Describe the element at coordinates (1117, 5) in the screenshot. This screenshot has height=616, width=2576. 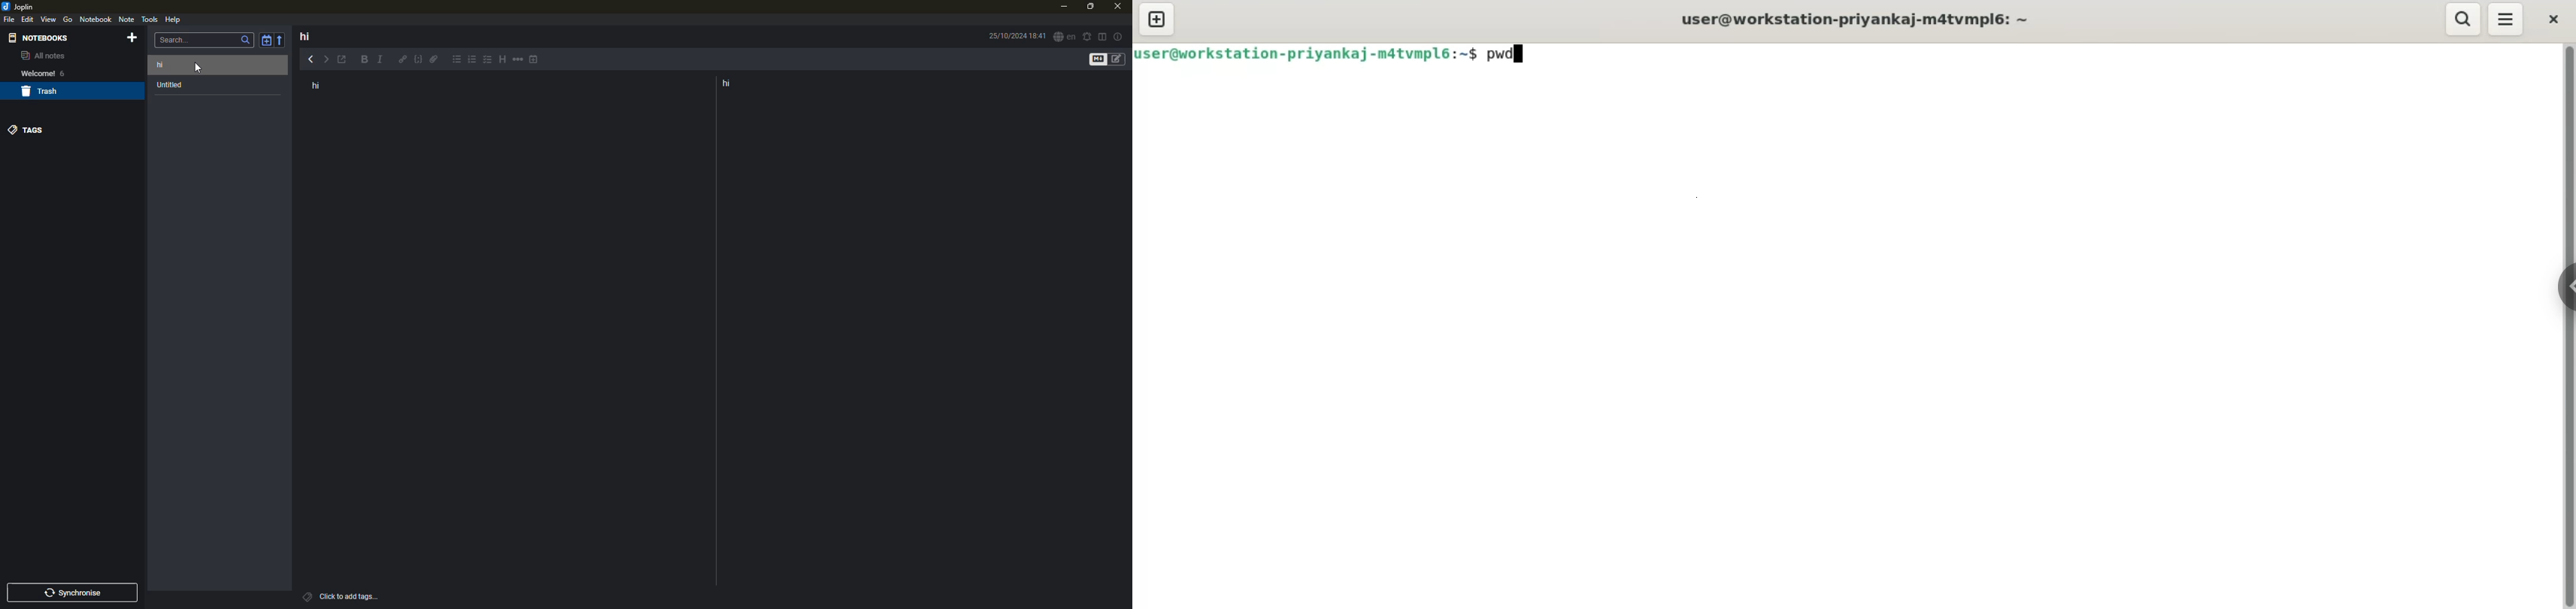
I see `close` at that location.